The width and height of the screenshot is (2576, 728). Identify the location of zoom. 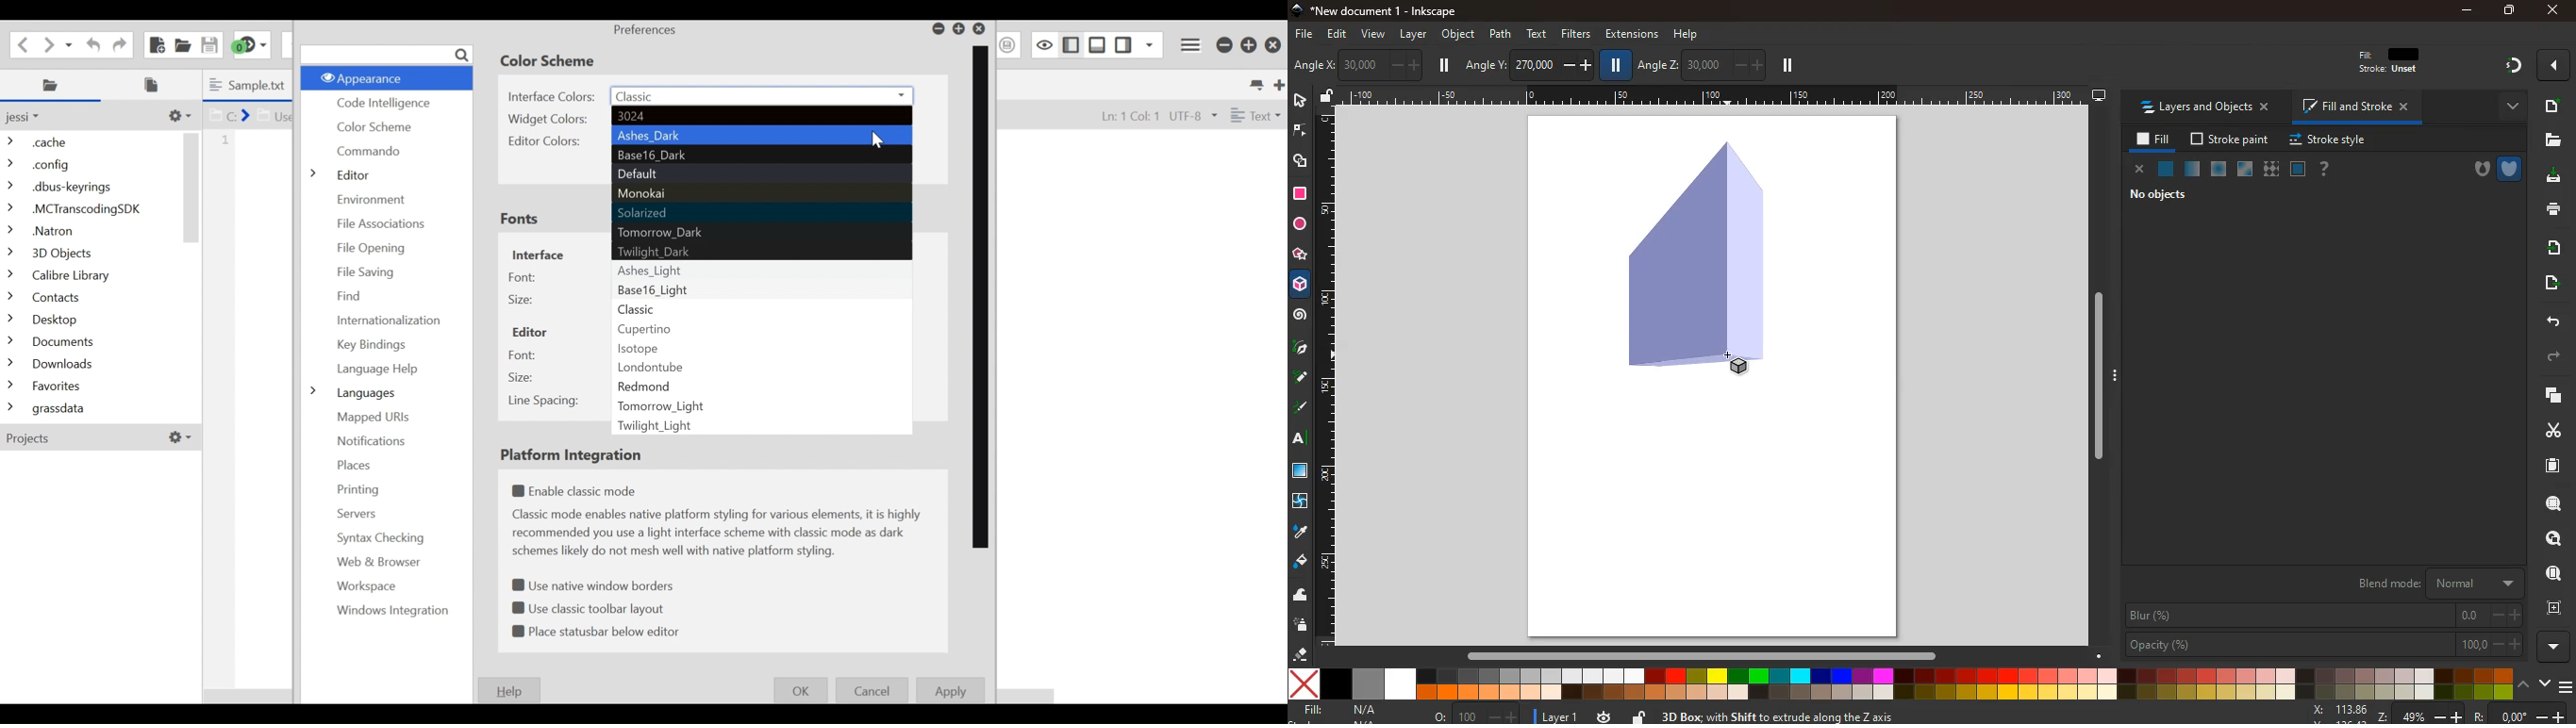
(2348, 713).